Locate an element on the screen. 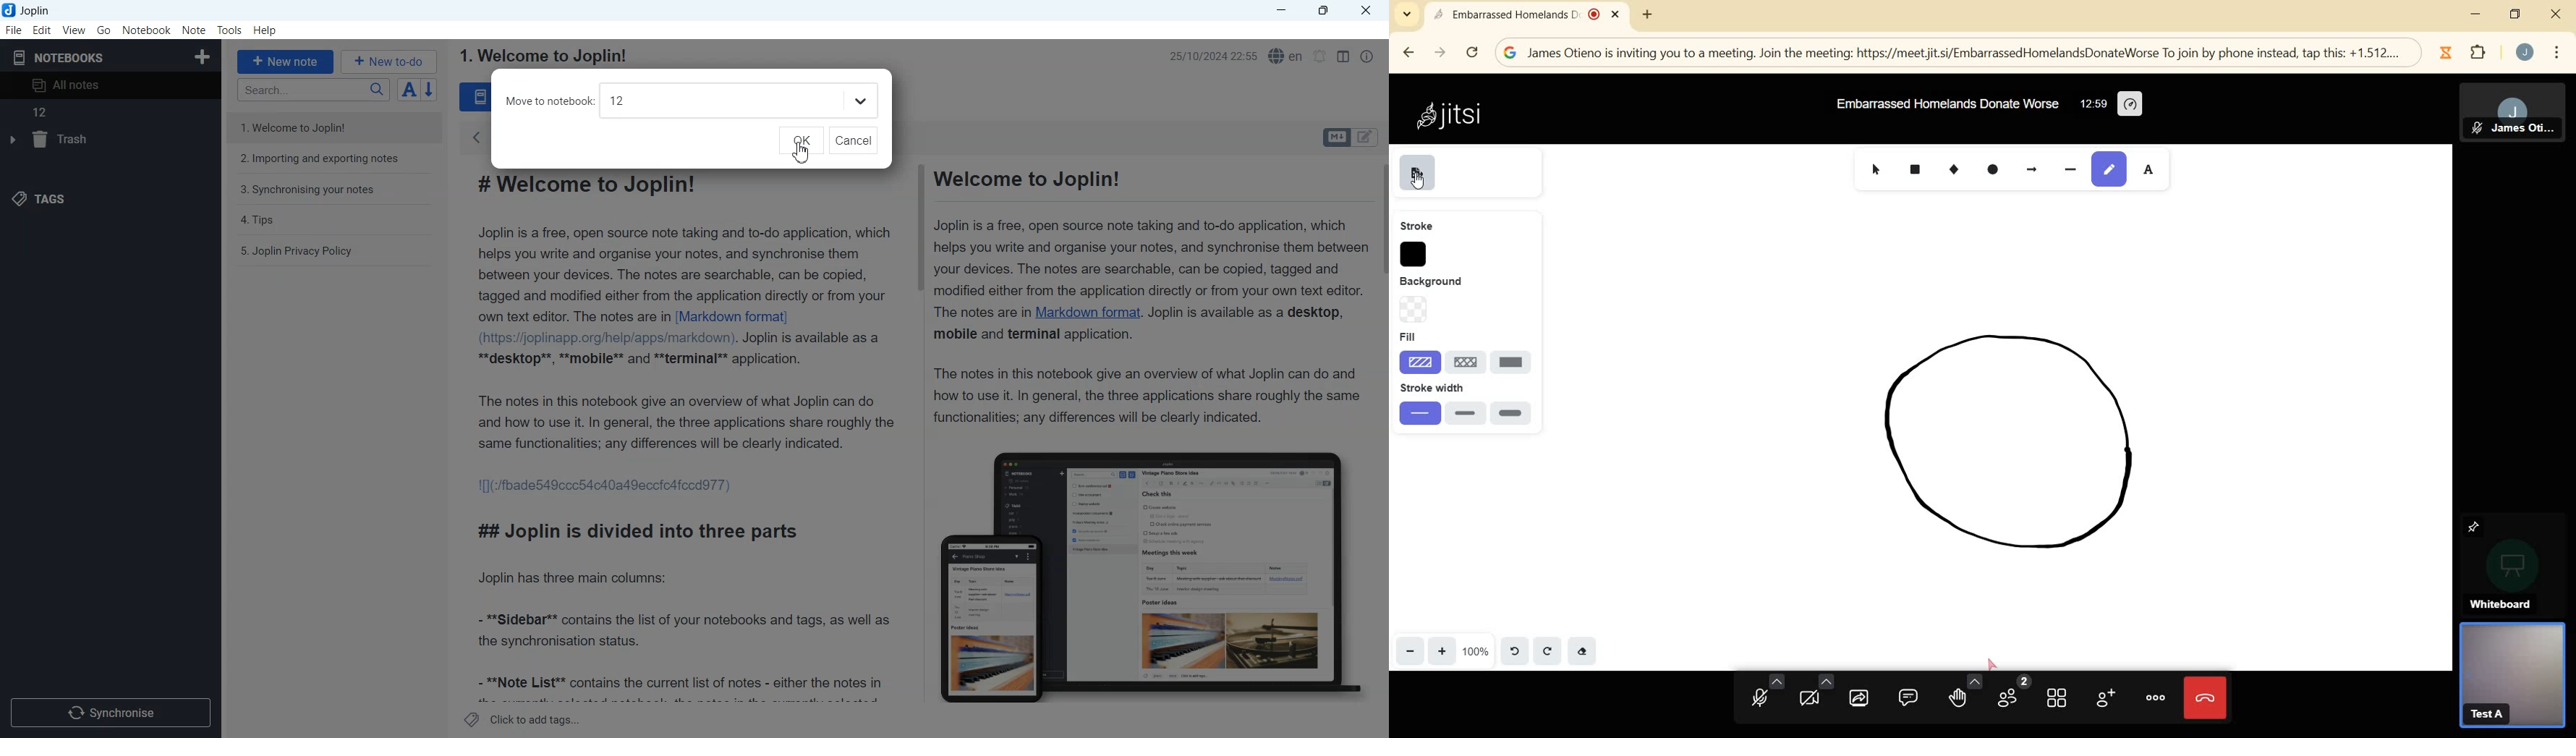 The width and height of the screenshot is (2576, 756). Synchronize is located at coordinates (110, 711).